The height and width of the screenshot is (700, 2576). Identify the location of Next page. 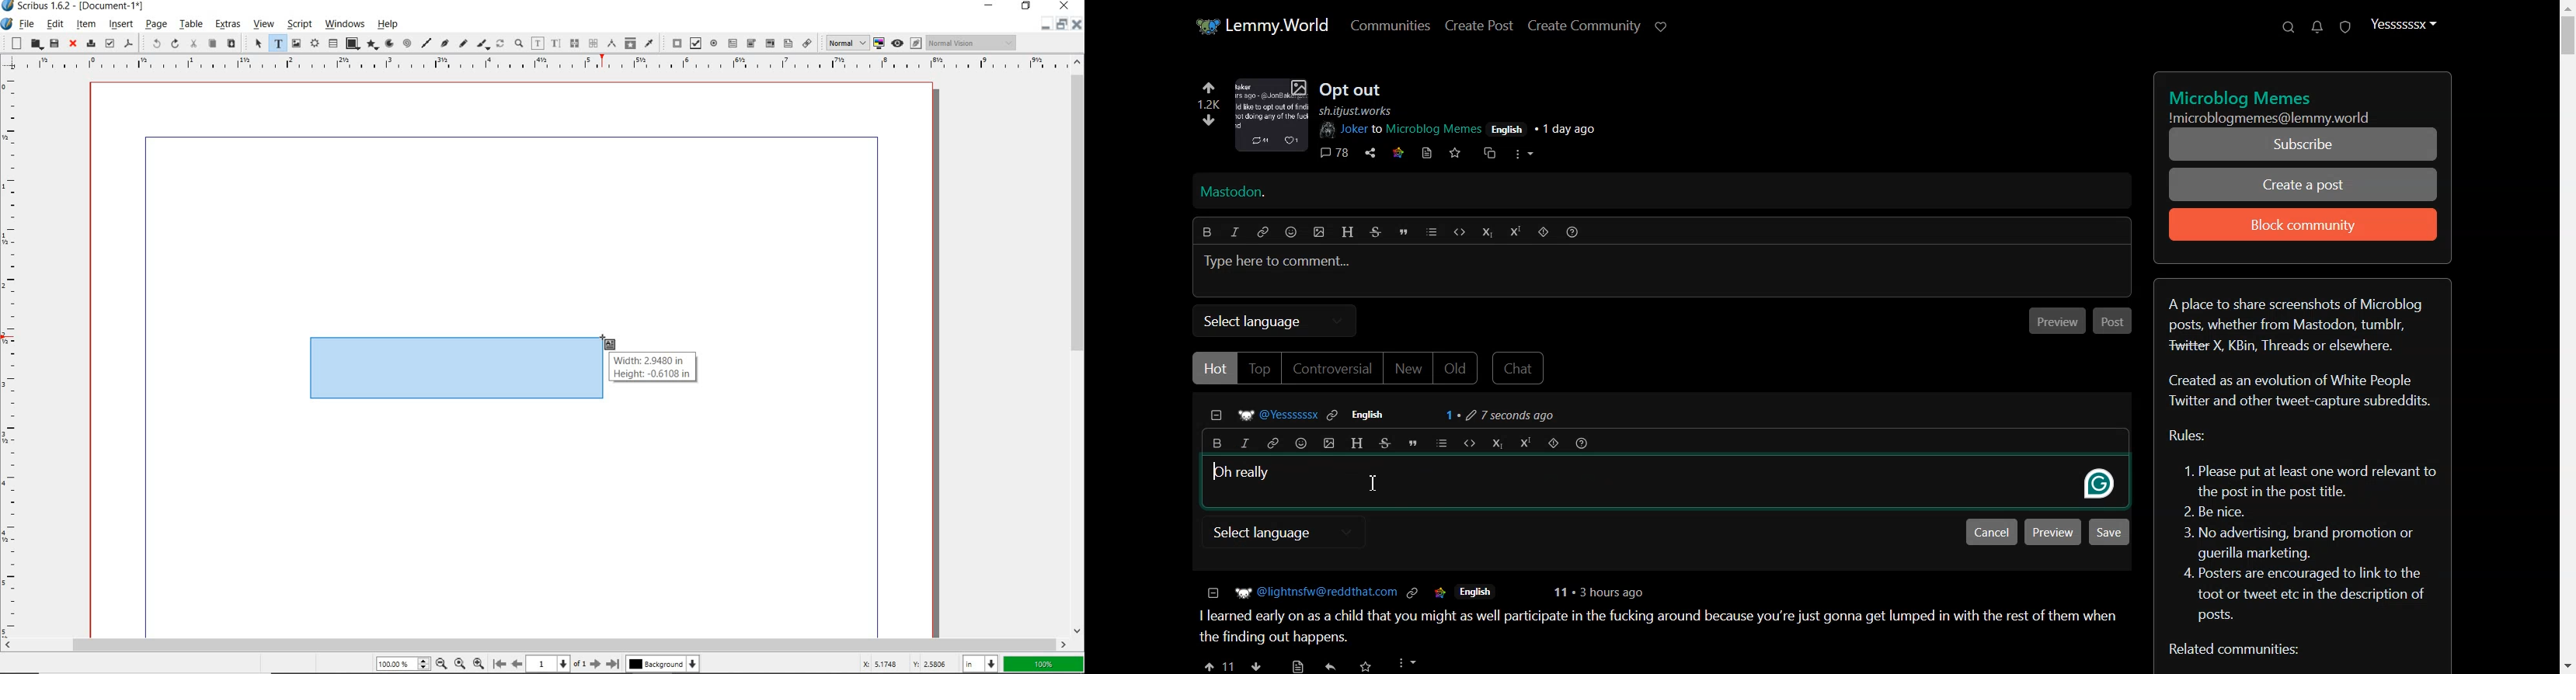
(595, 664).